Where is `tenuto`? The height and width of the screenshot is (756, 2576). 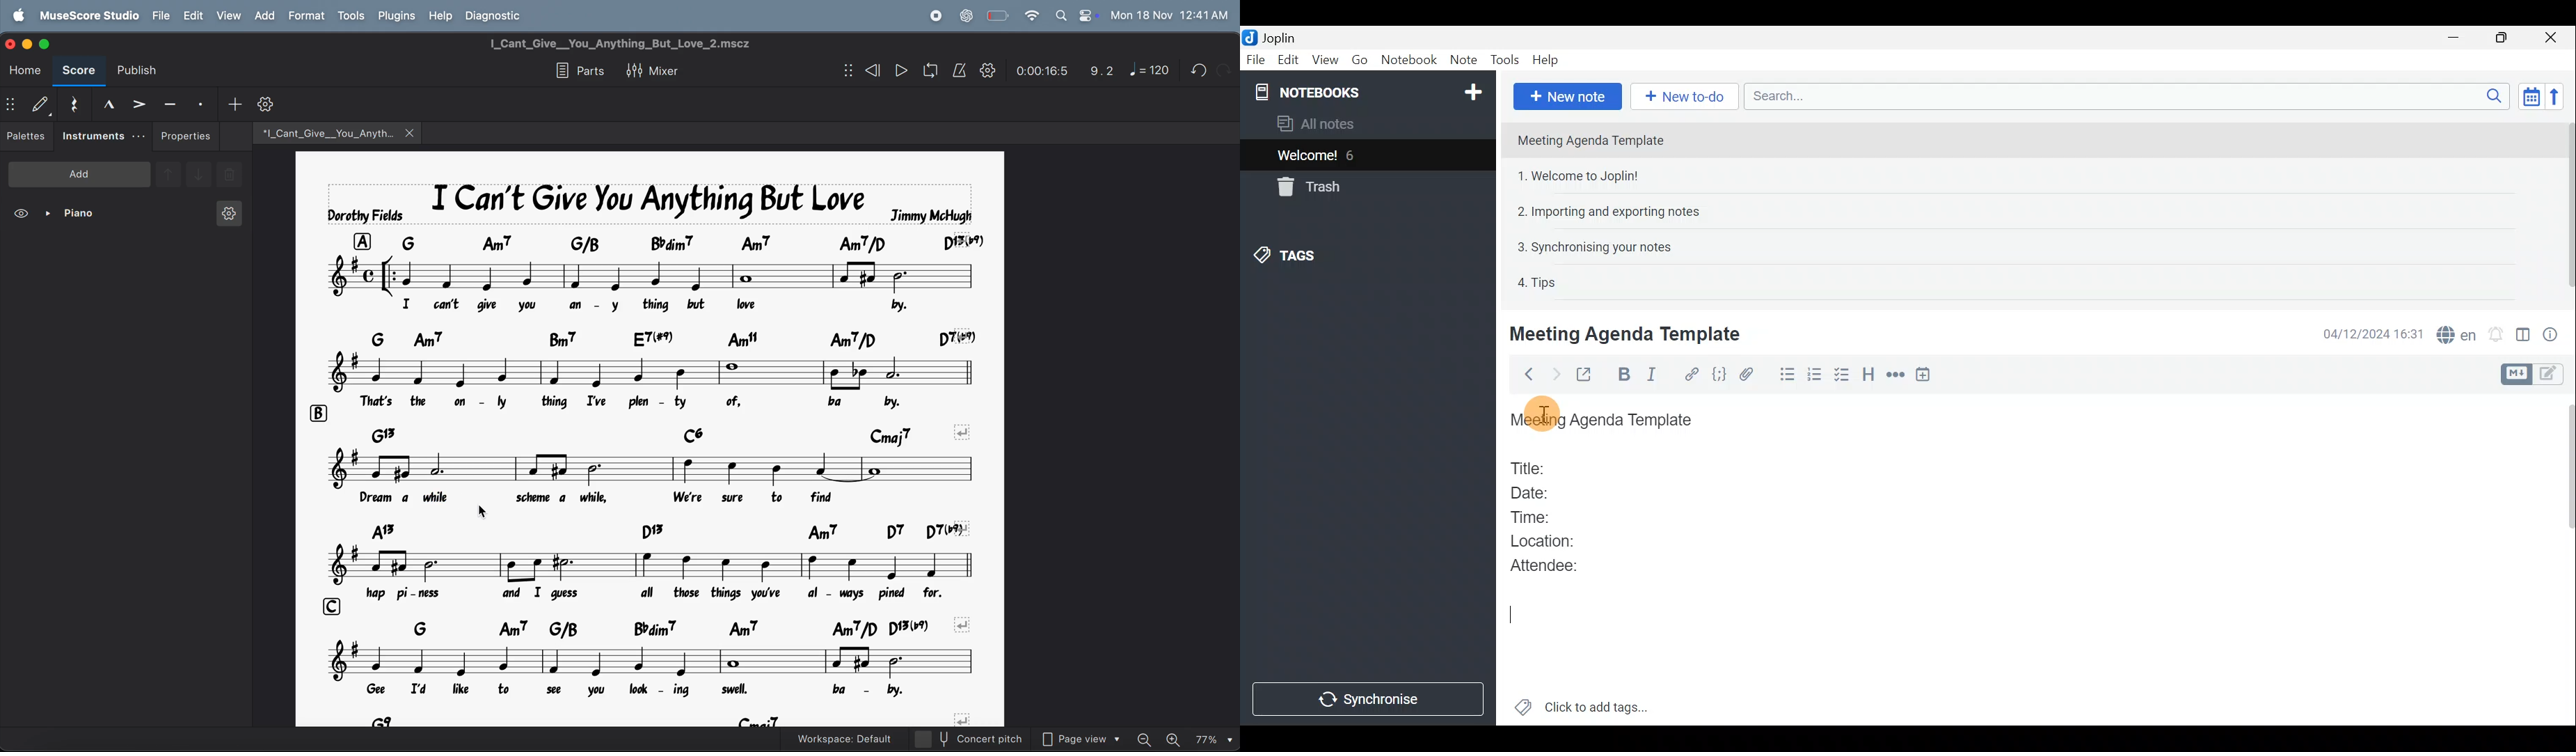
tenuto is located at coordinates (166, 102).